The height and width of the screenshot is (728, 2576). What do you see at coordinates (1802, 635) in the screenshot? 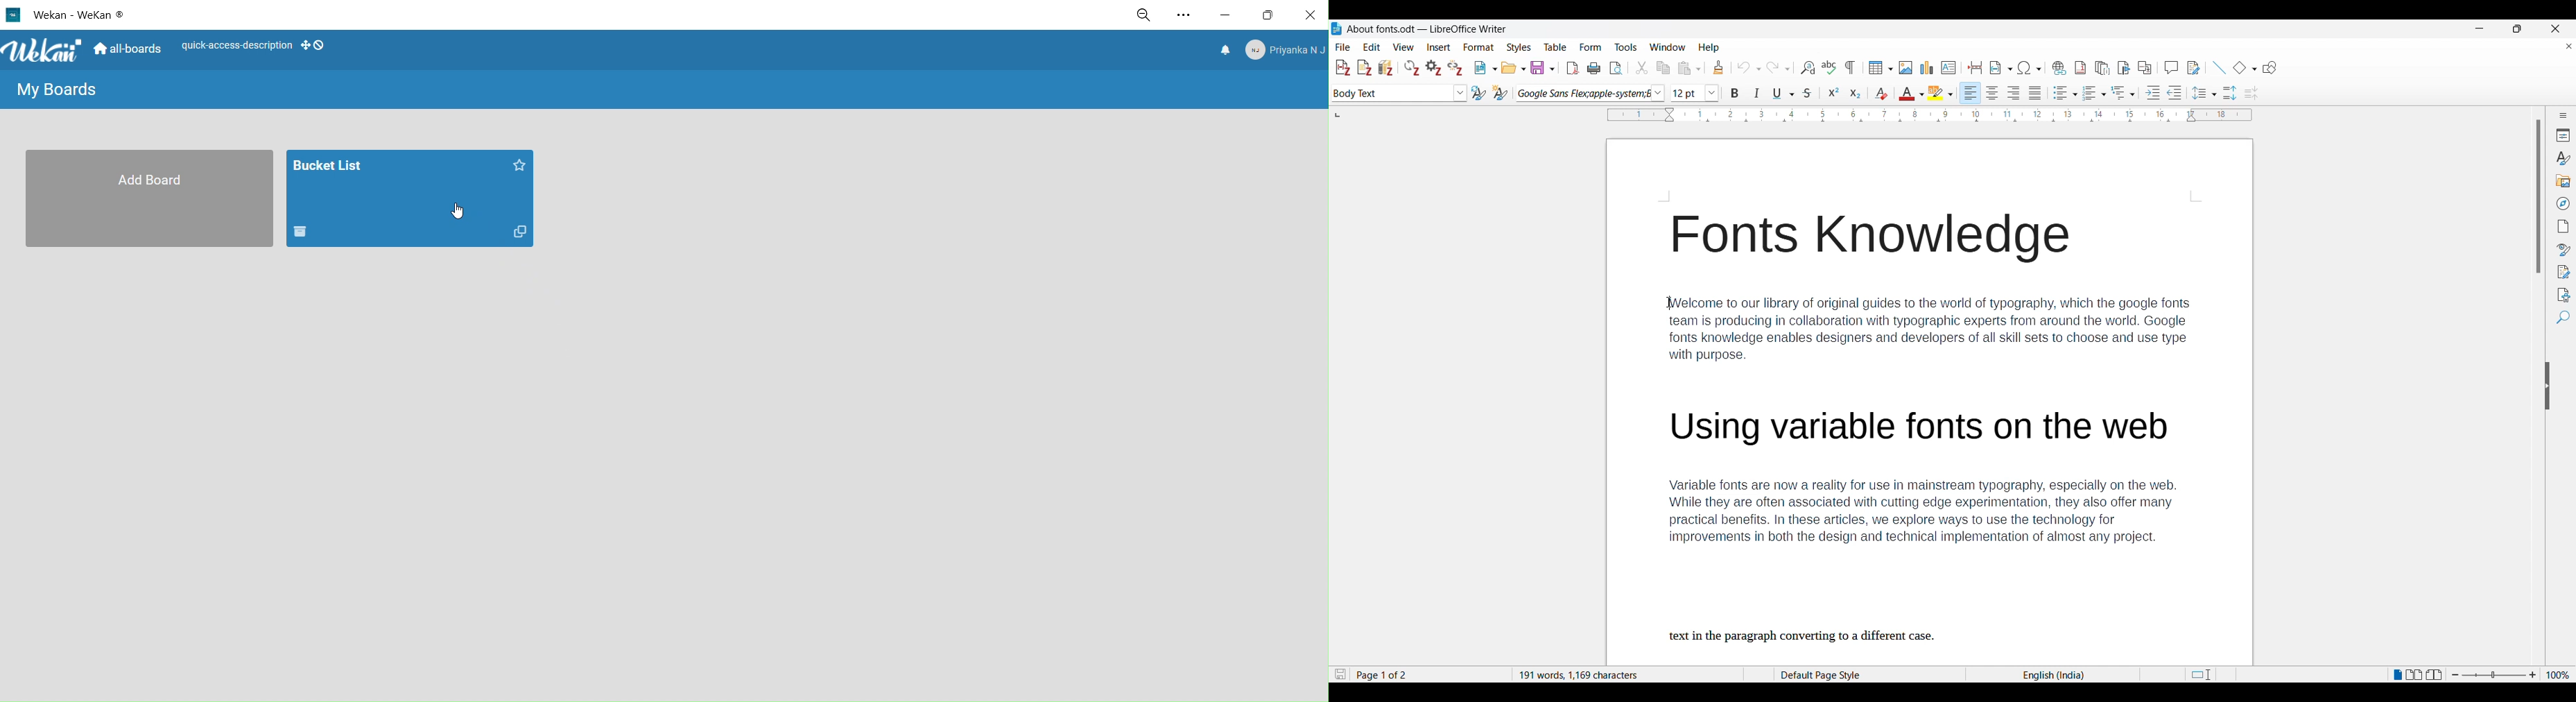
I see `text in the paragraph converting to a different case.` at bounding box center [1802, 635].